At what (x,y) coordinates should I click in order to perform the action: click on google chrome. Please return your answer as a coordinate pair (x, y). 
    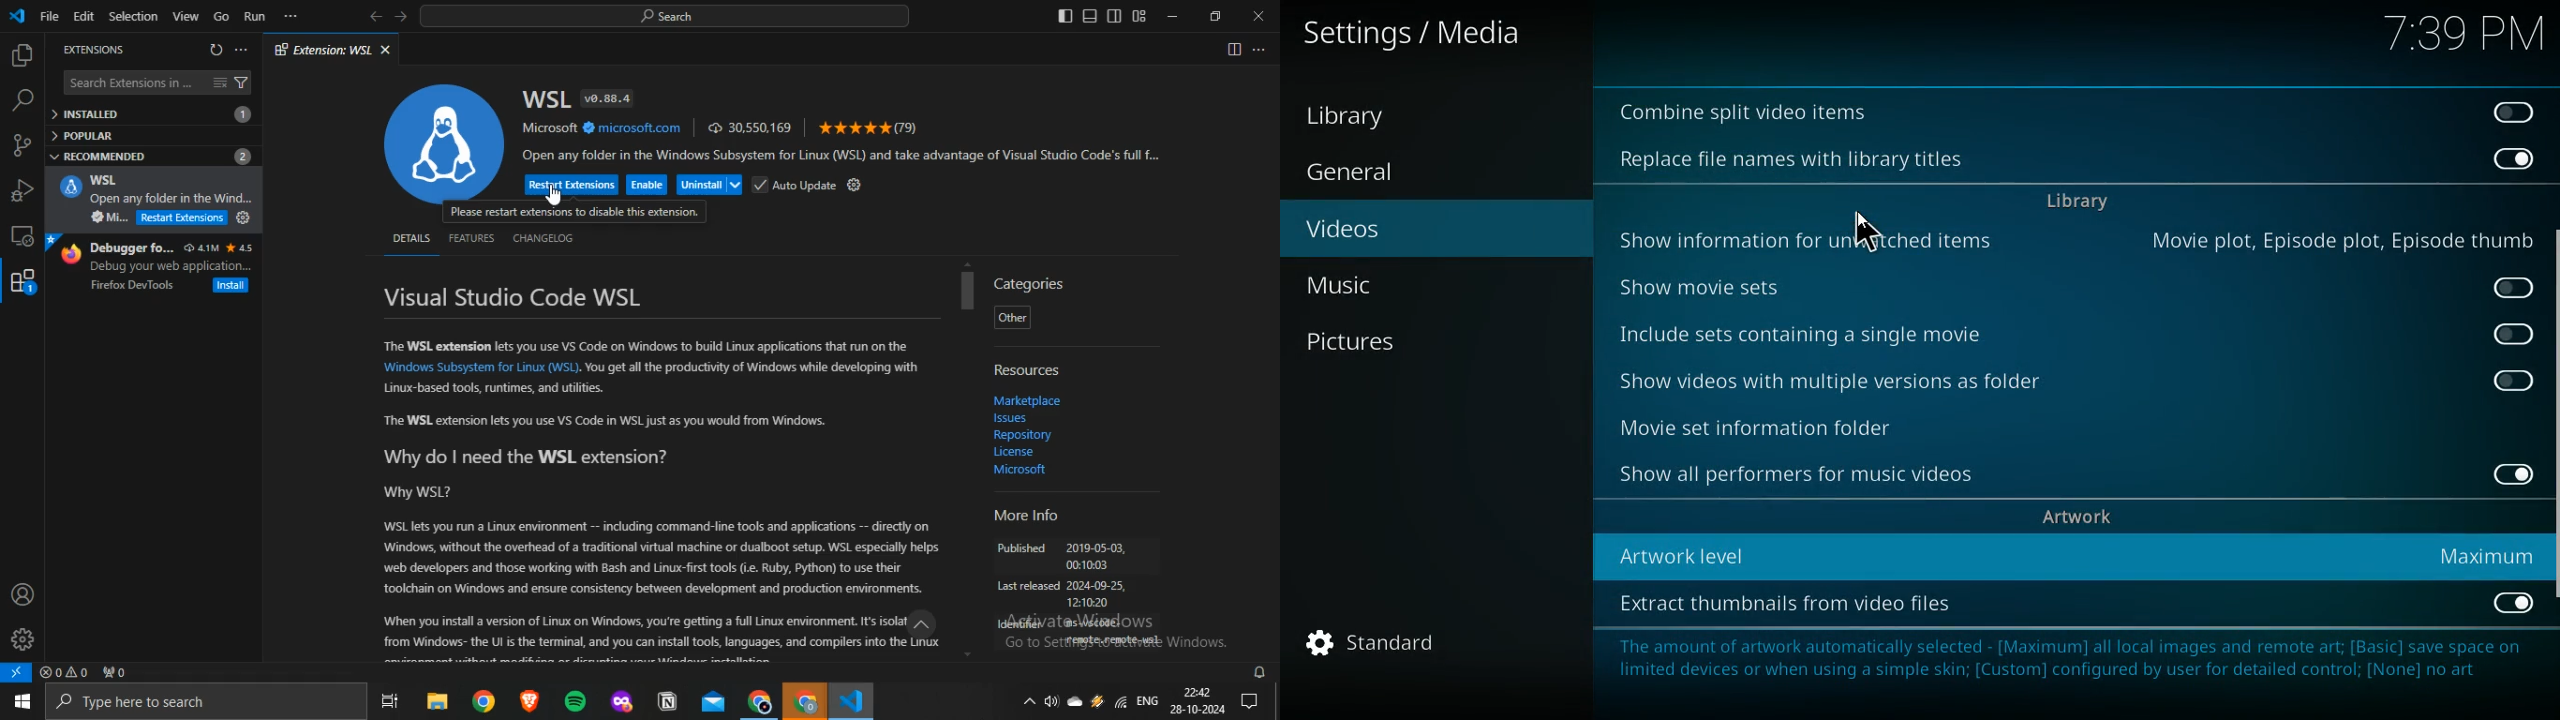
    Looking at the image, I should click on (486, 700).